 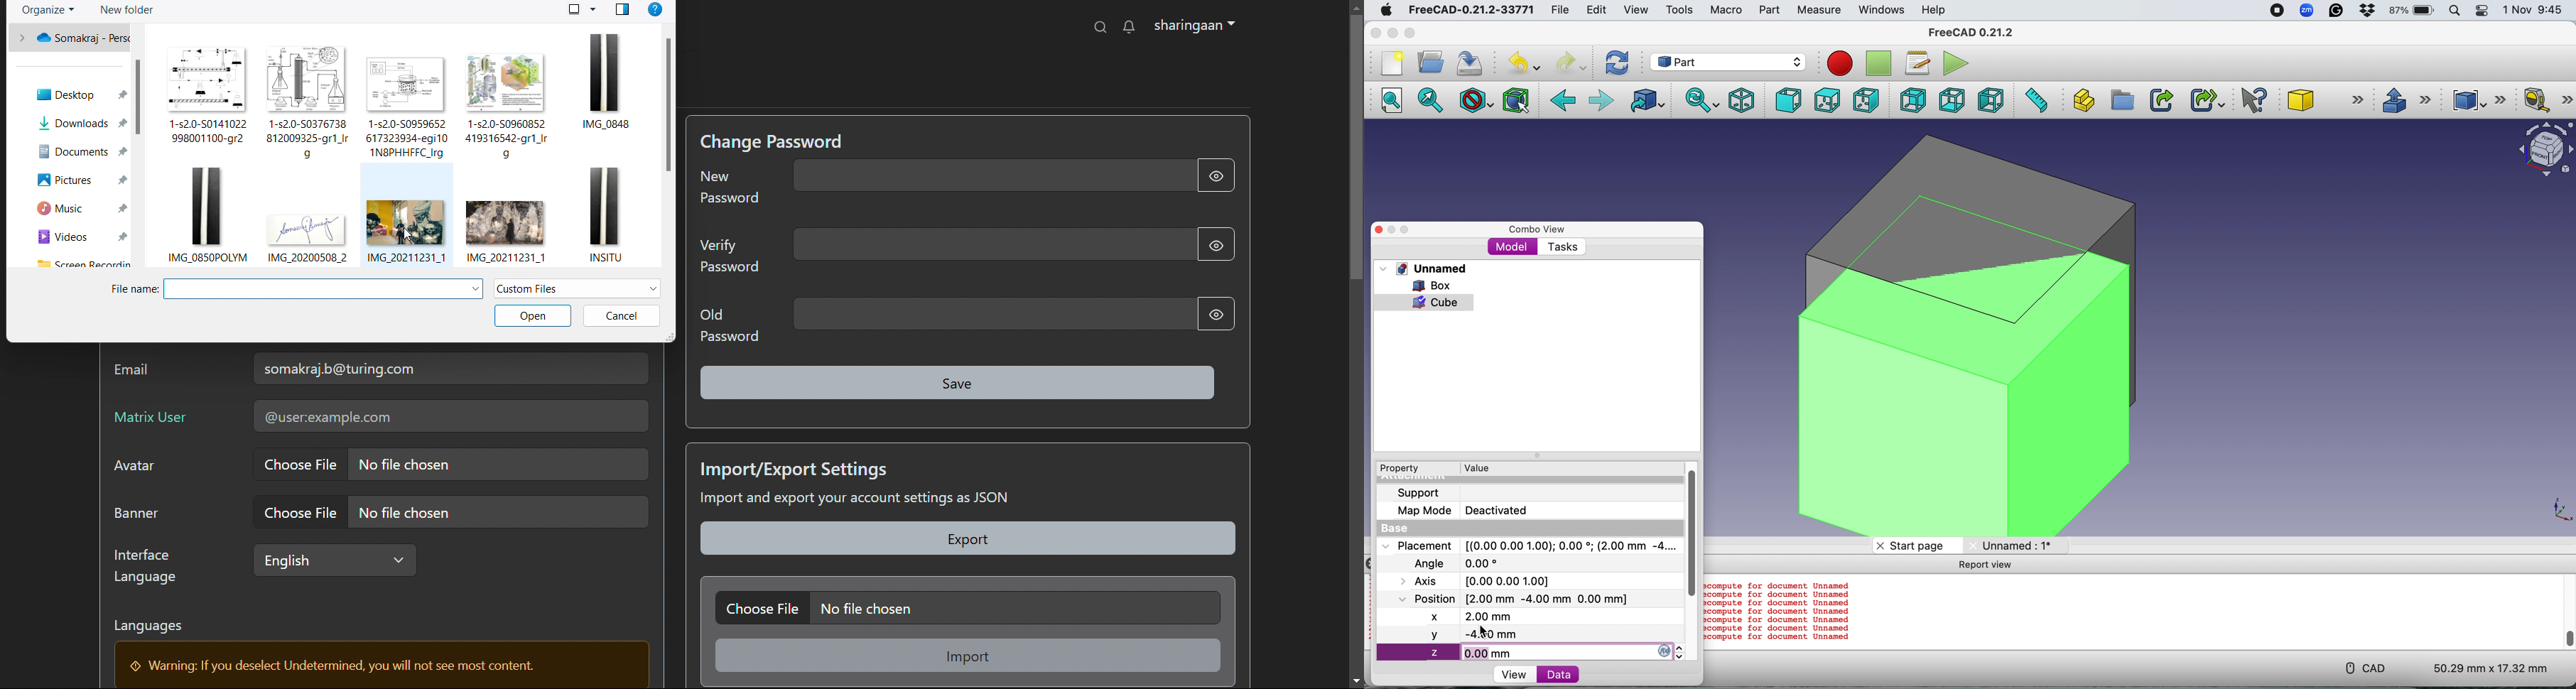 What do you see at coordinates (2541, 151) in the screenshot?
I see `Object interface` at bounding box center [2541, 151].